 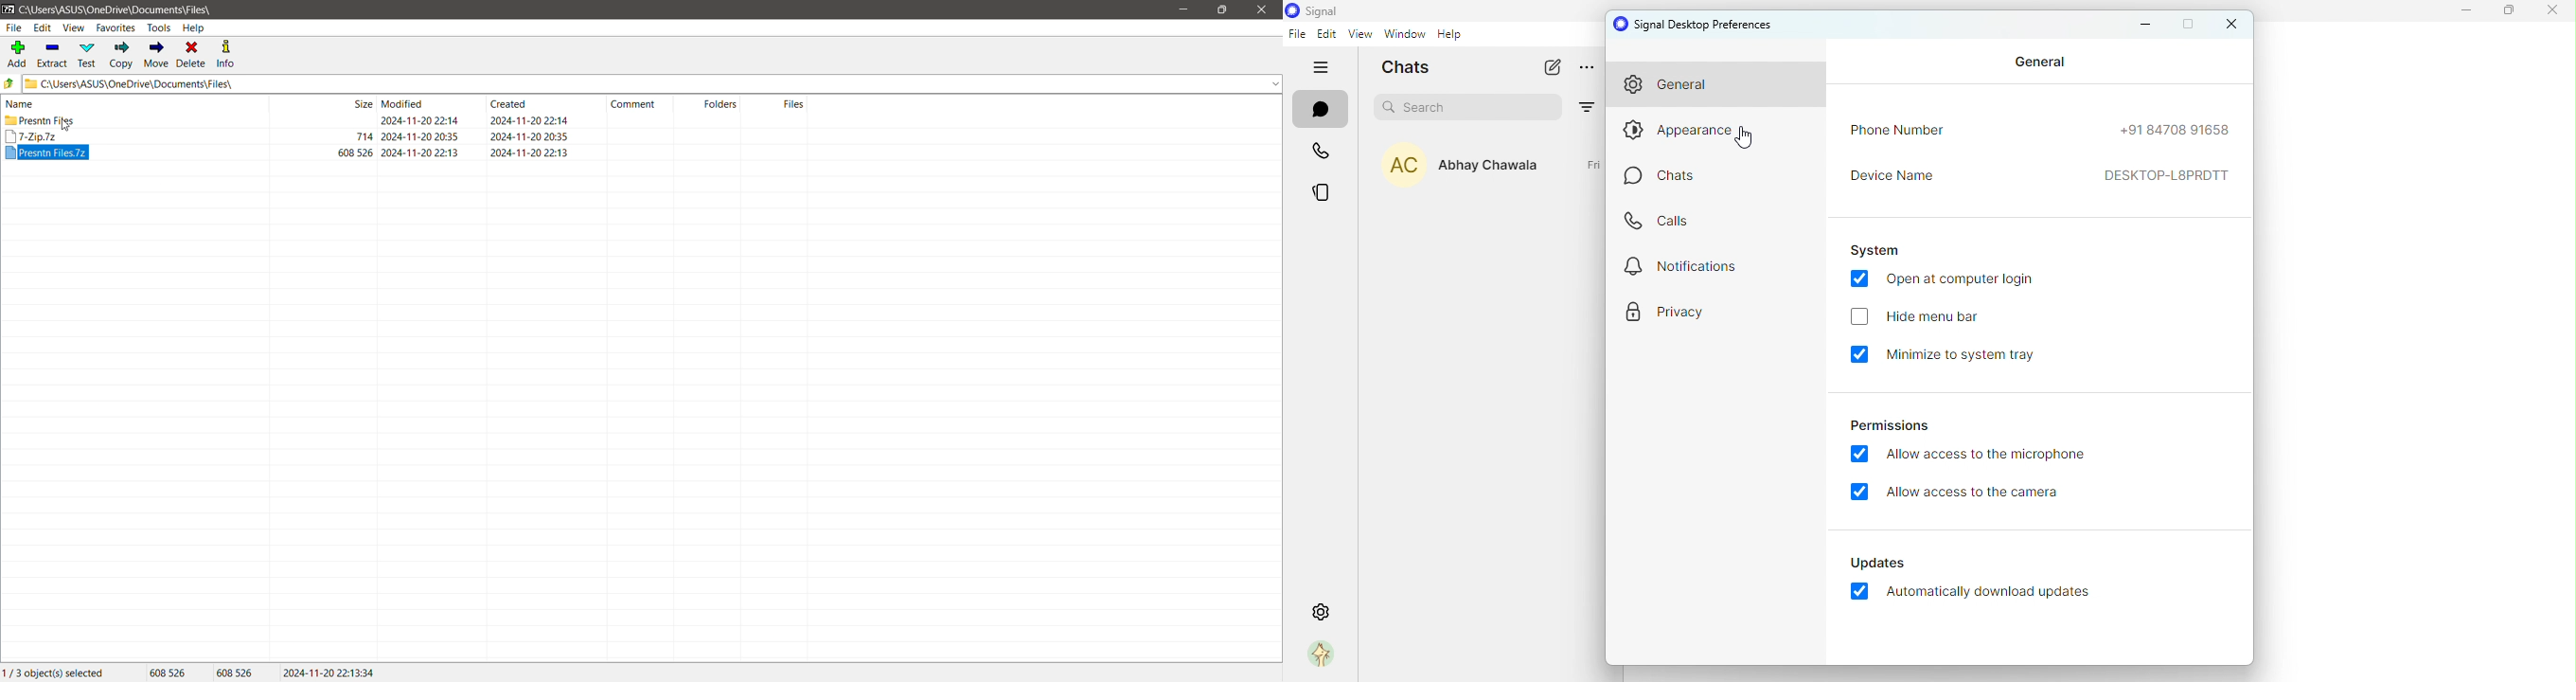 I want to click on allow access to the microphone, so click(x=1956, y=458).